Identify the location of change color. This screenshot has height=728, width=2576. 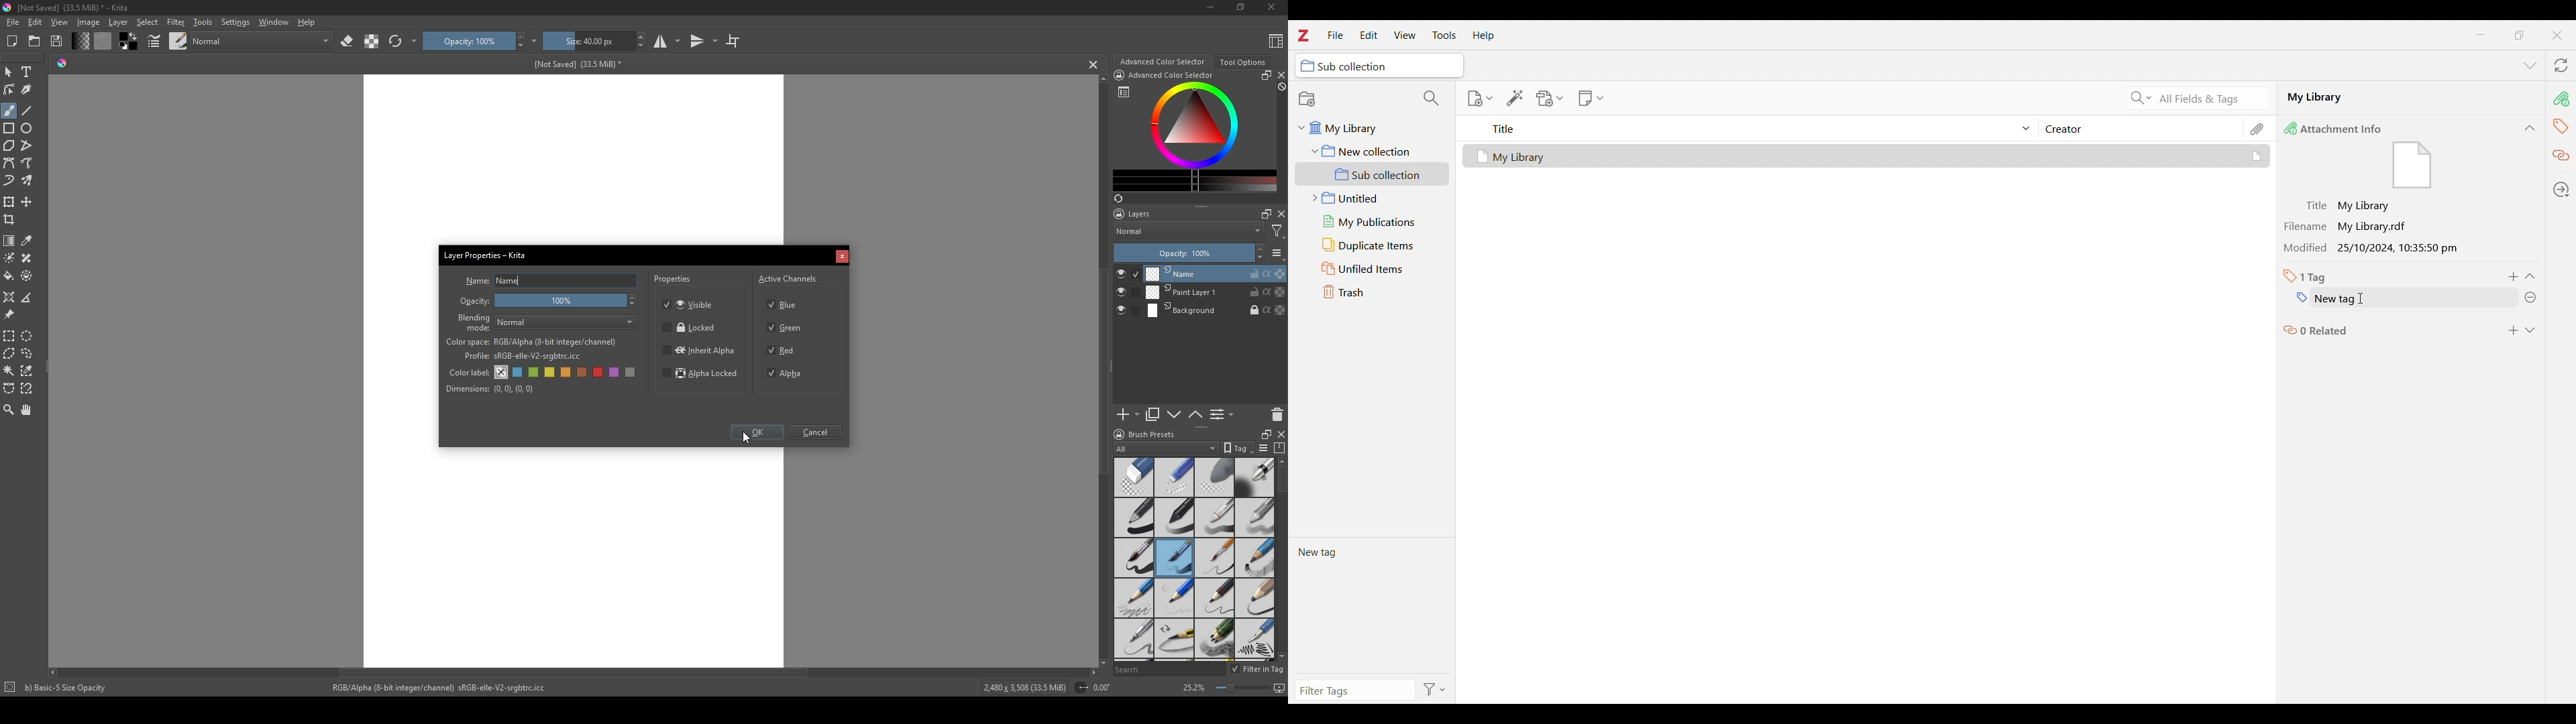
(1195, 180).